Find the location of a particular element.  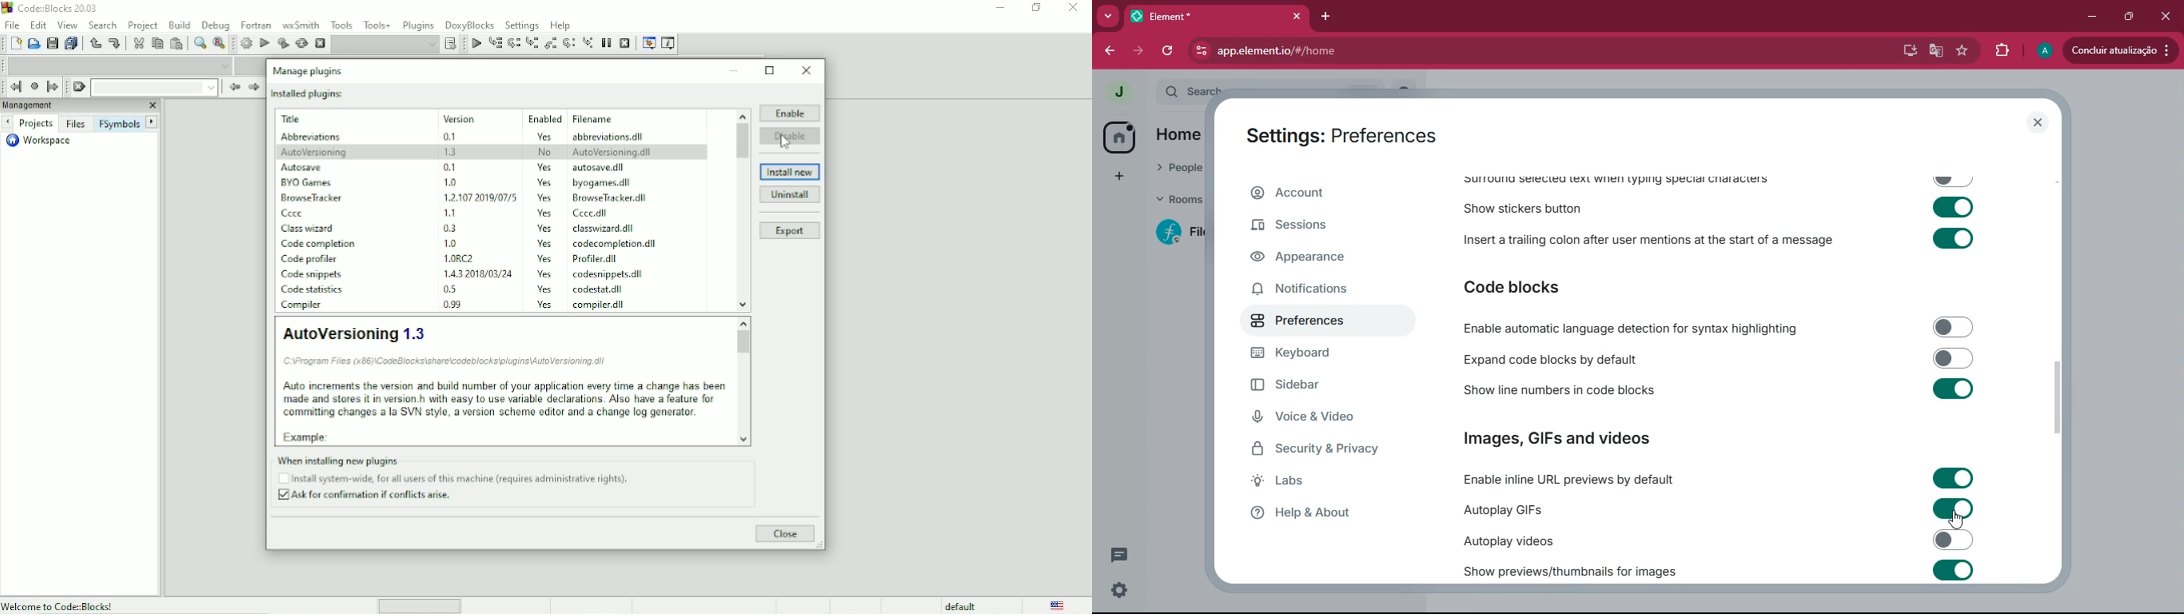

New file is located at coordinates (16, 44).